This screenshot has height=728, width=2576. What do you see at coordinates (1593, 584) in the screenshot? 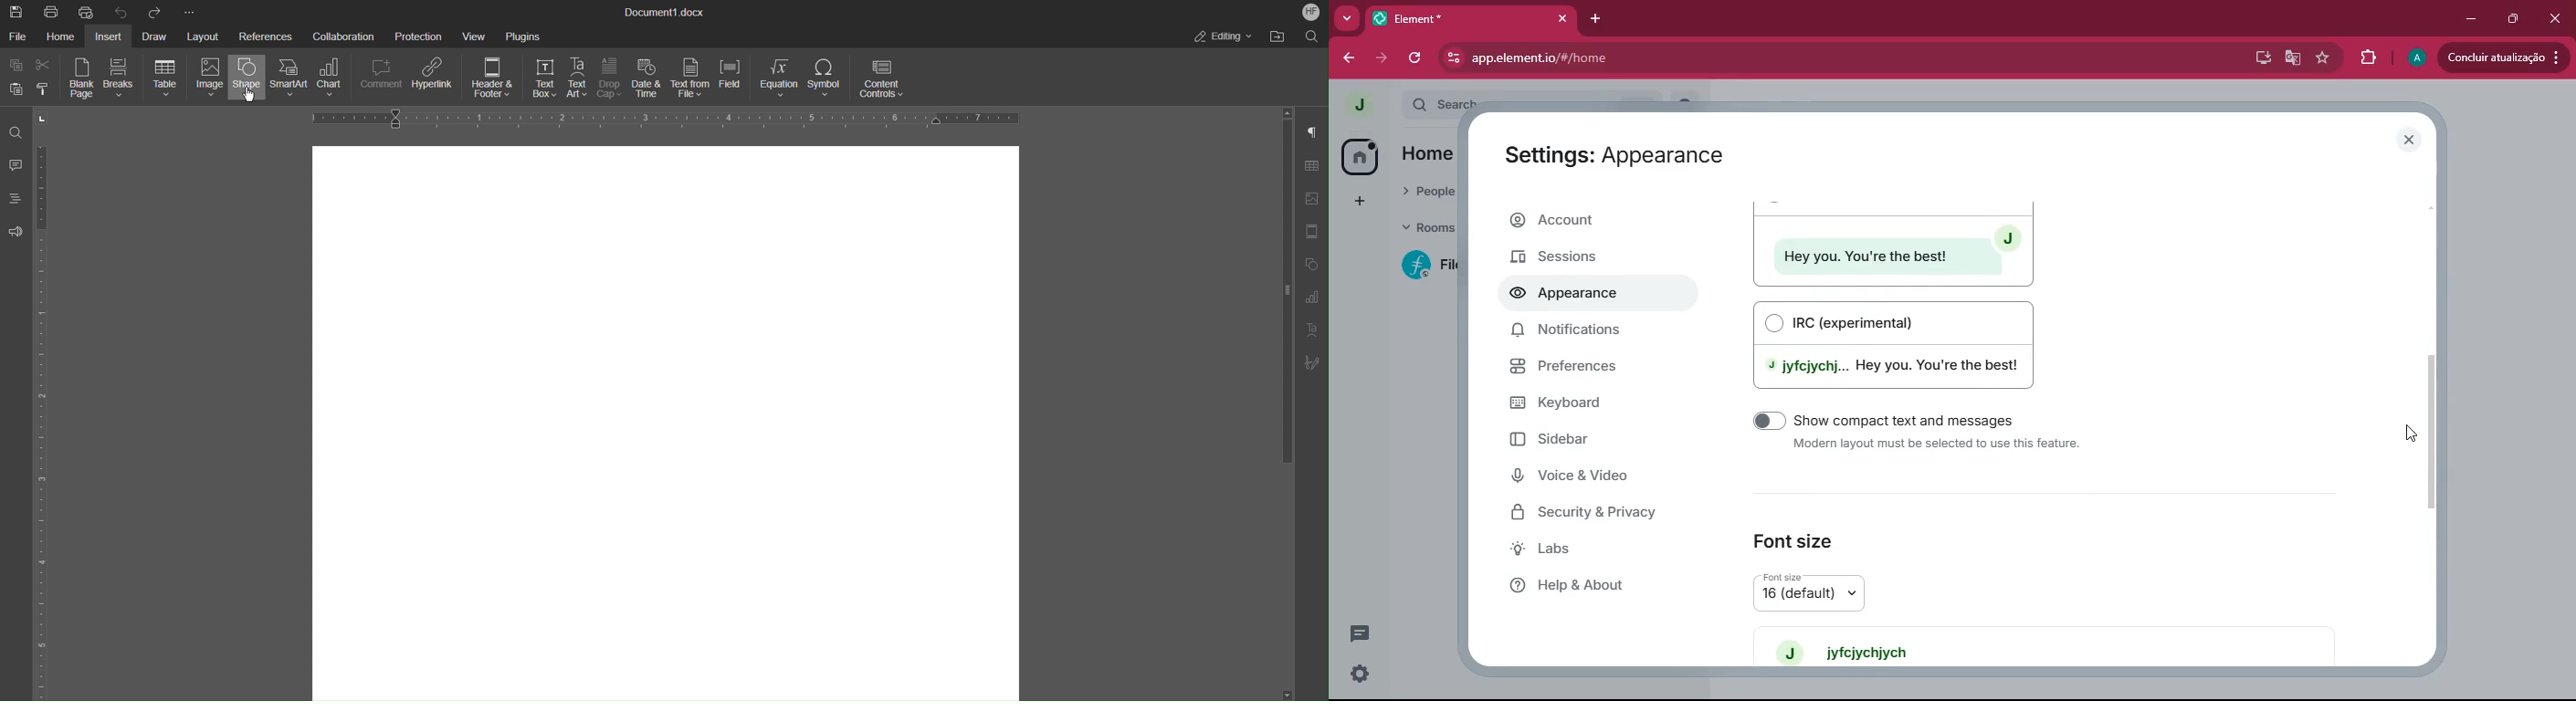
I see `help` at bounding box center [1593, 584].